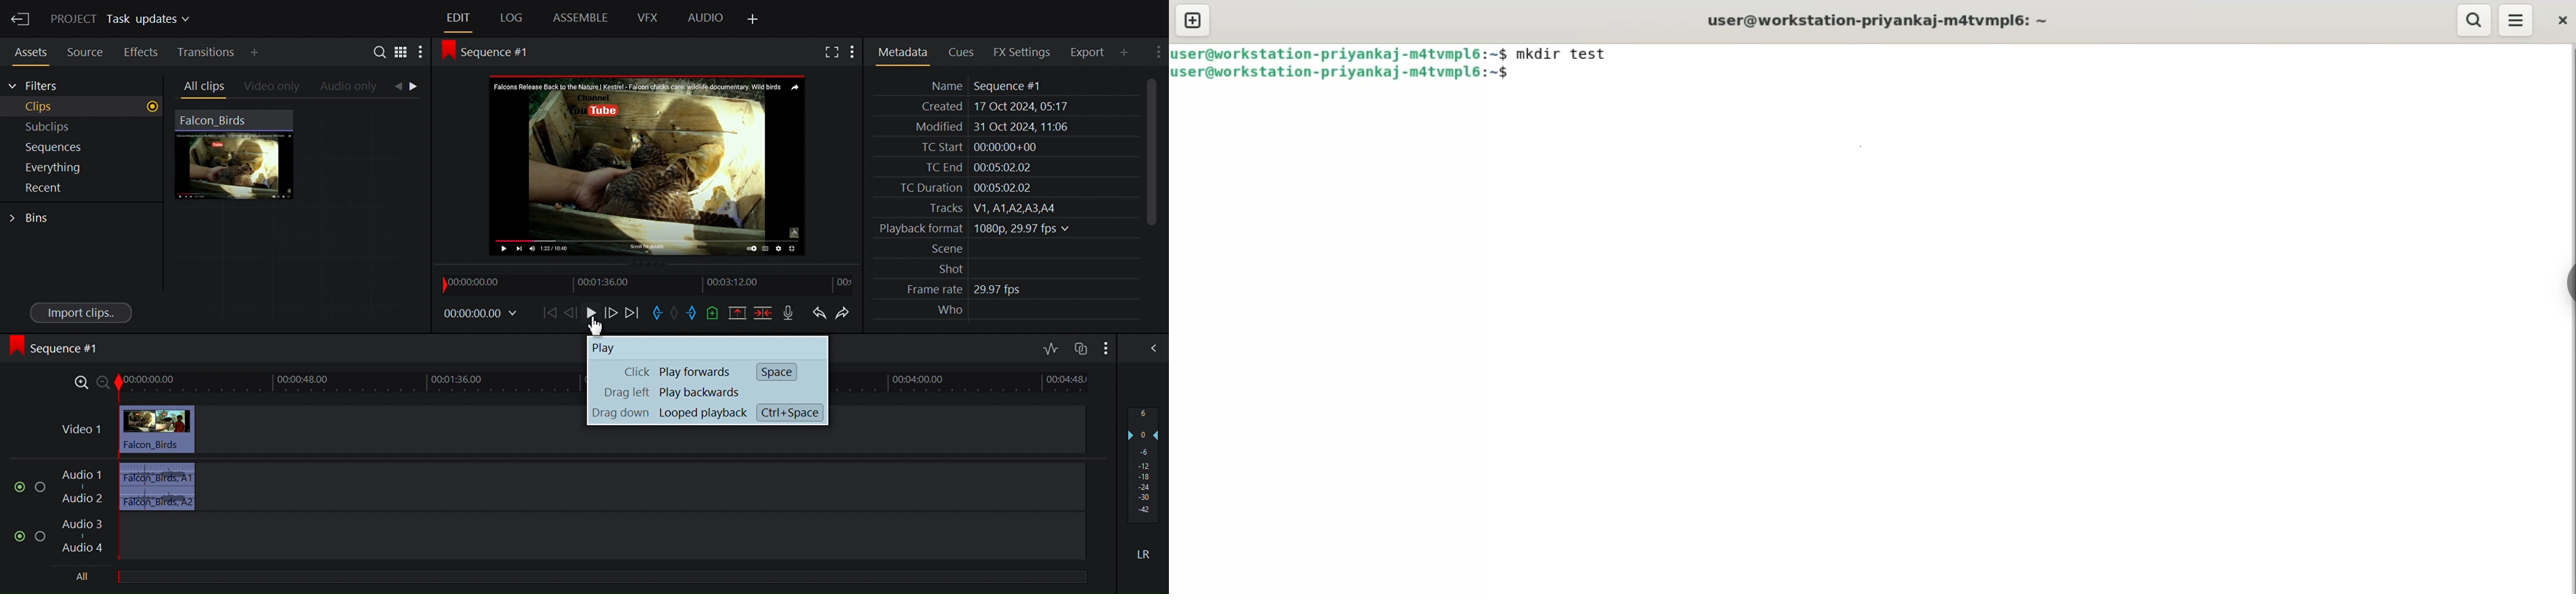 The height and width of the screenshot is (616, 2576). What do you see at coordinates (41, 484) in the screenshot?
I see `Solo this track` at bounding box center [41, 484].